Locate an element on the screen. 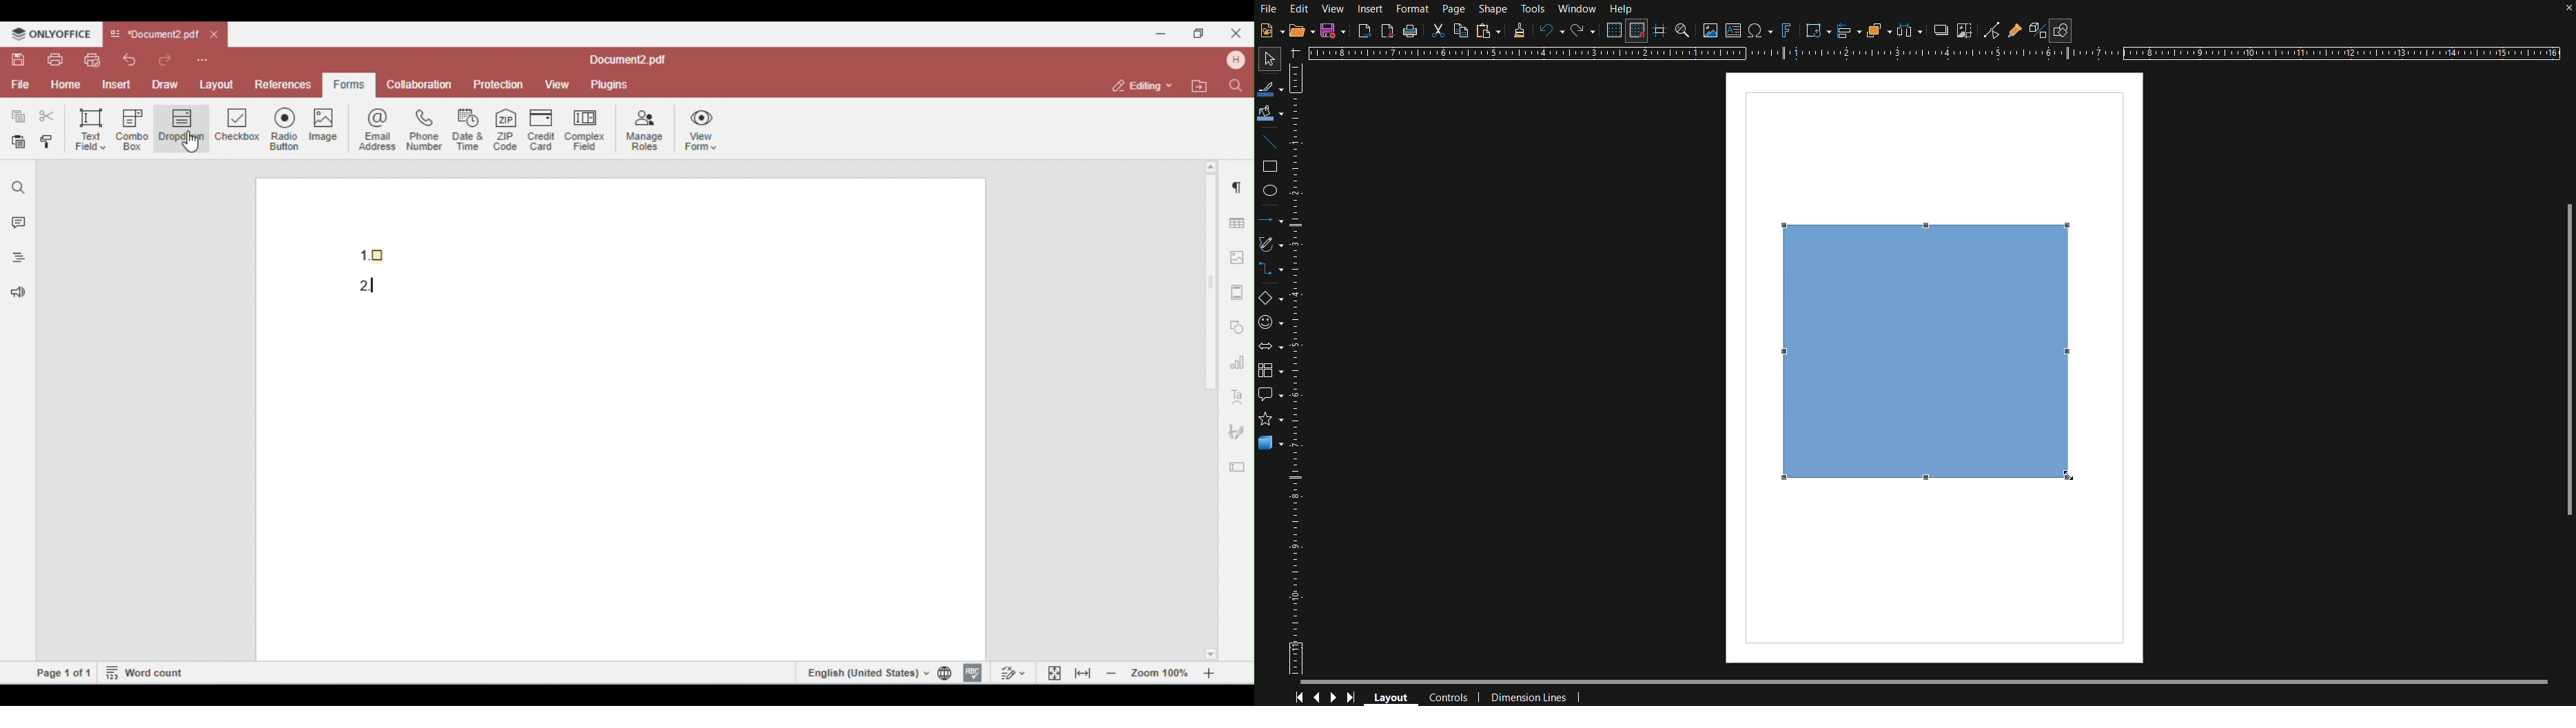 Image resolution: width=2576 pixels, height=728 pixels. Callout Shapes is located at coordinates (1271, 394).